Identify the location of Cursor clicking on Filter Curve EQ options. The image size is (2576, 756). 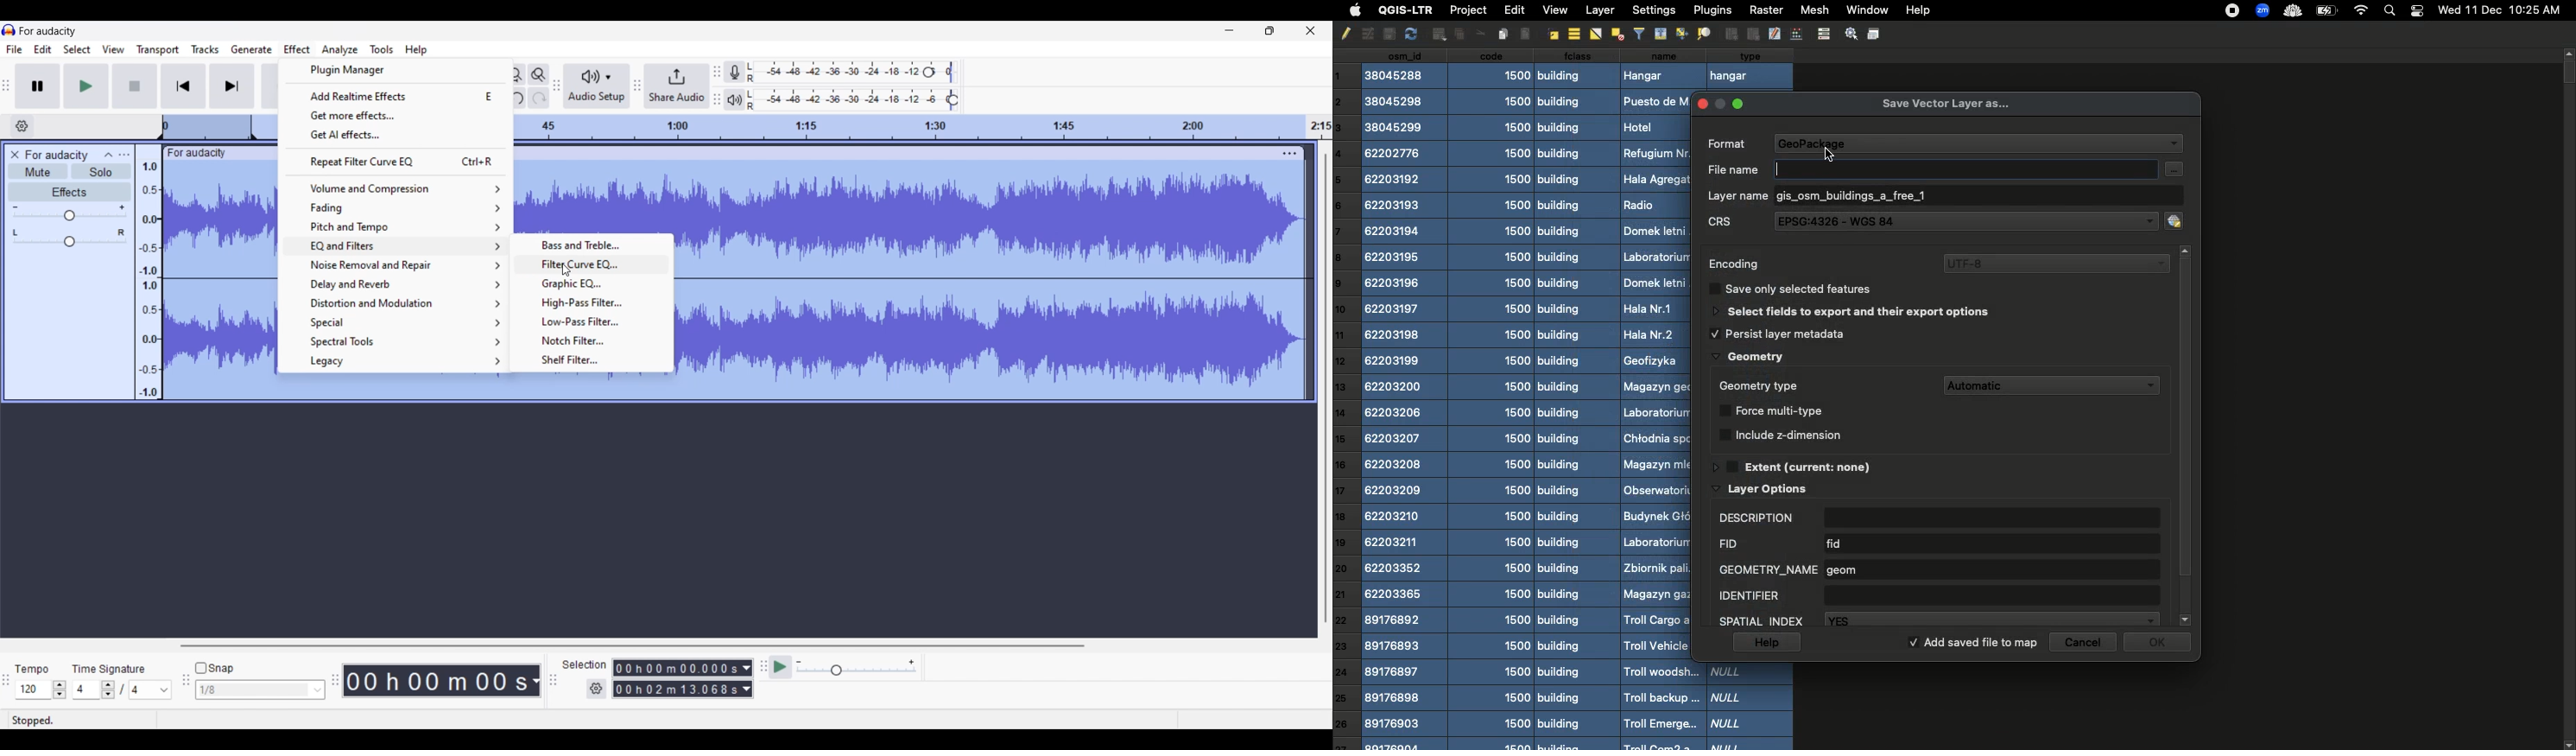
(566, 270).